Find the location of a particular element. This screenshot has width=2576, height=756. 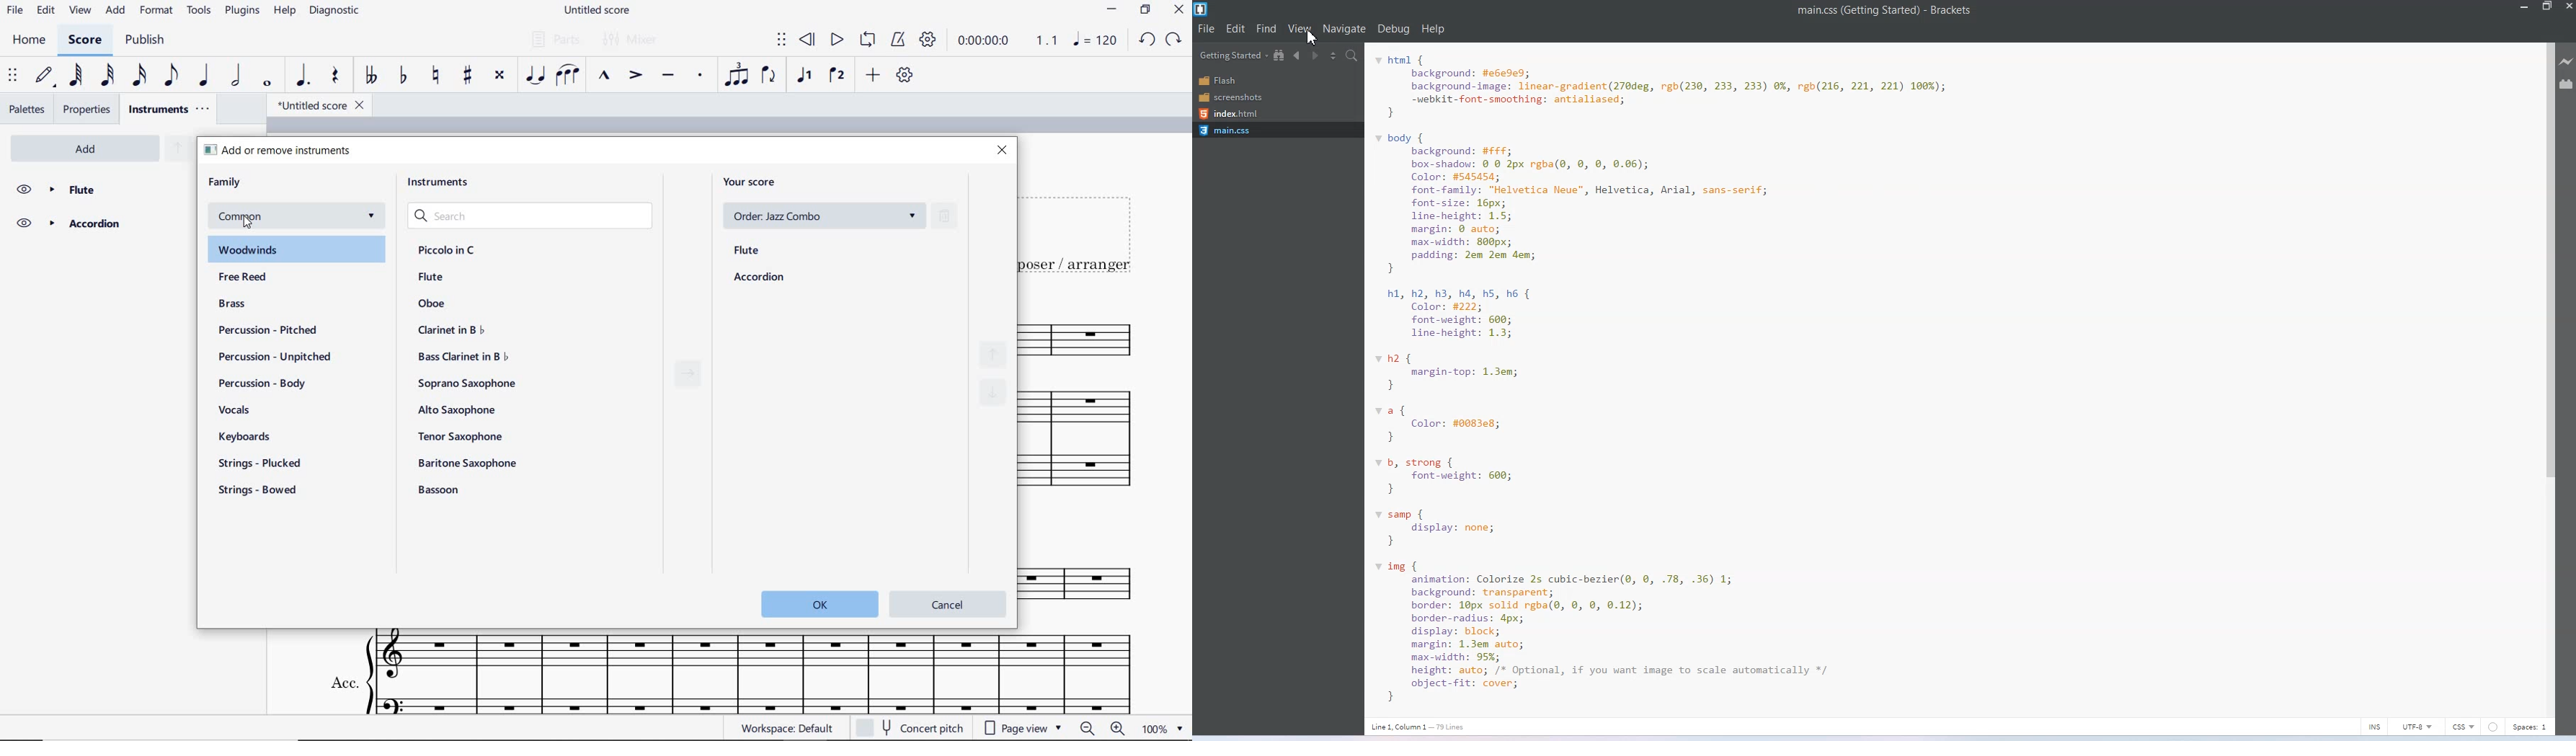

Edit is located at coordinates (1236, 28).